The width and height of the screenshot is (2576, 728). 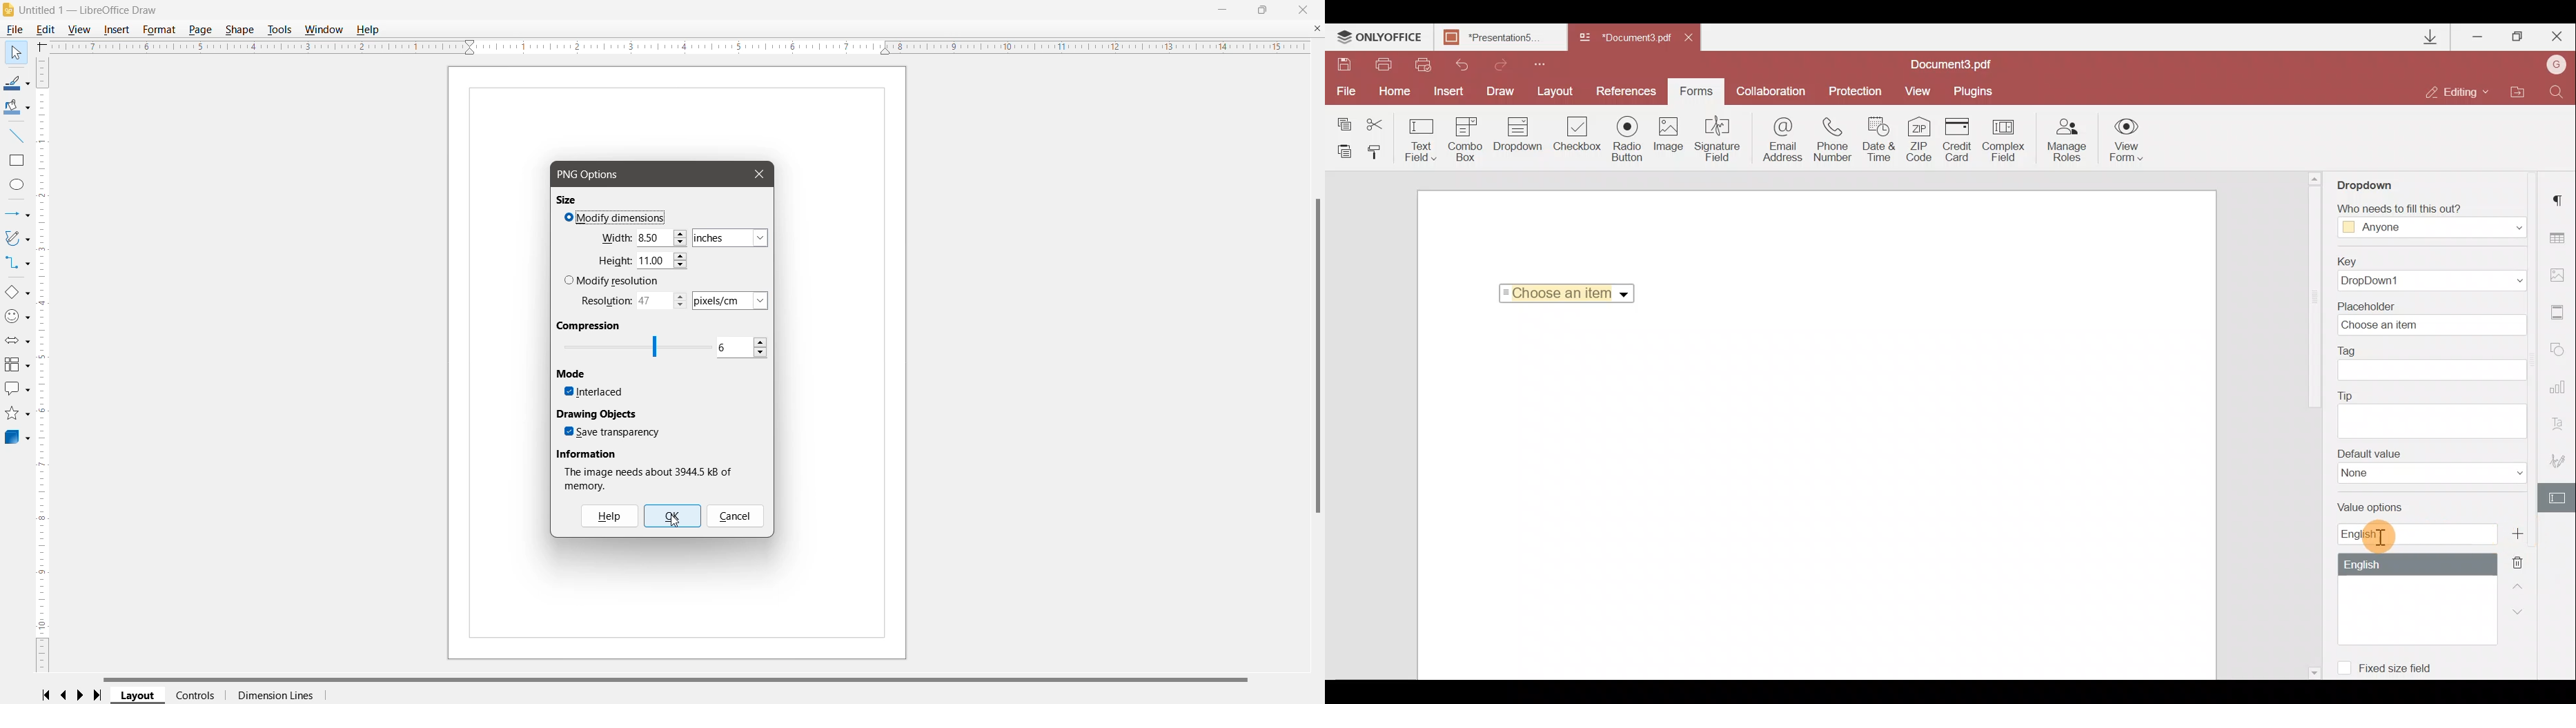 I want to click on Help, so click(x=14, y=53).